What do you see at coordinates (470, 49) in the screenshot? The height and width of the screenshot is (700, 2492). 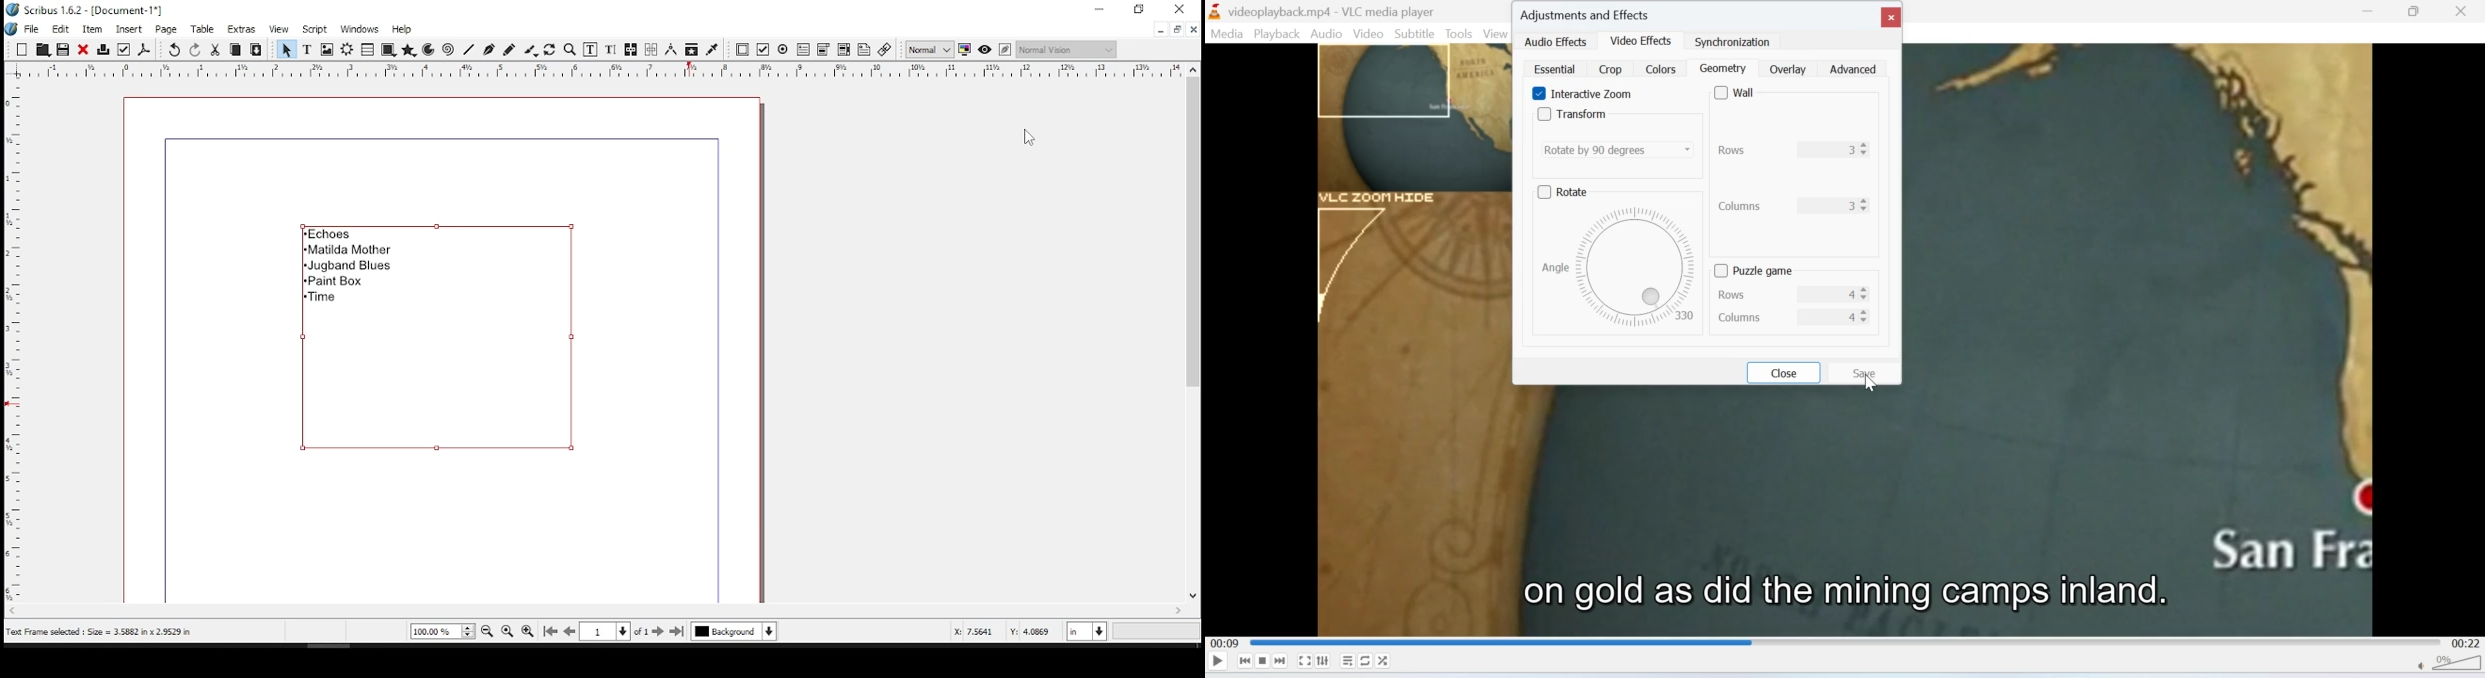 I see `line` at bounding box center [470, 49].